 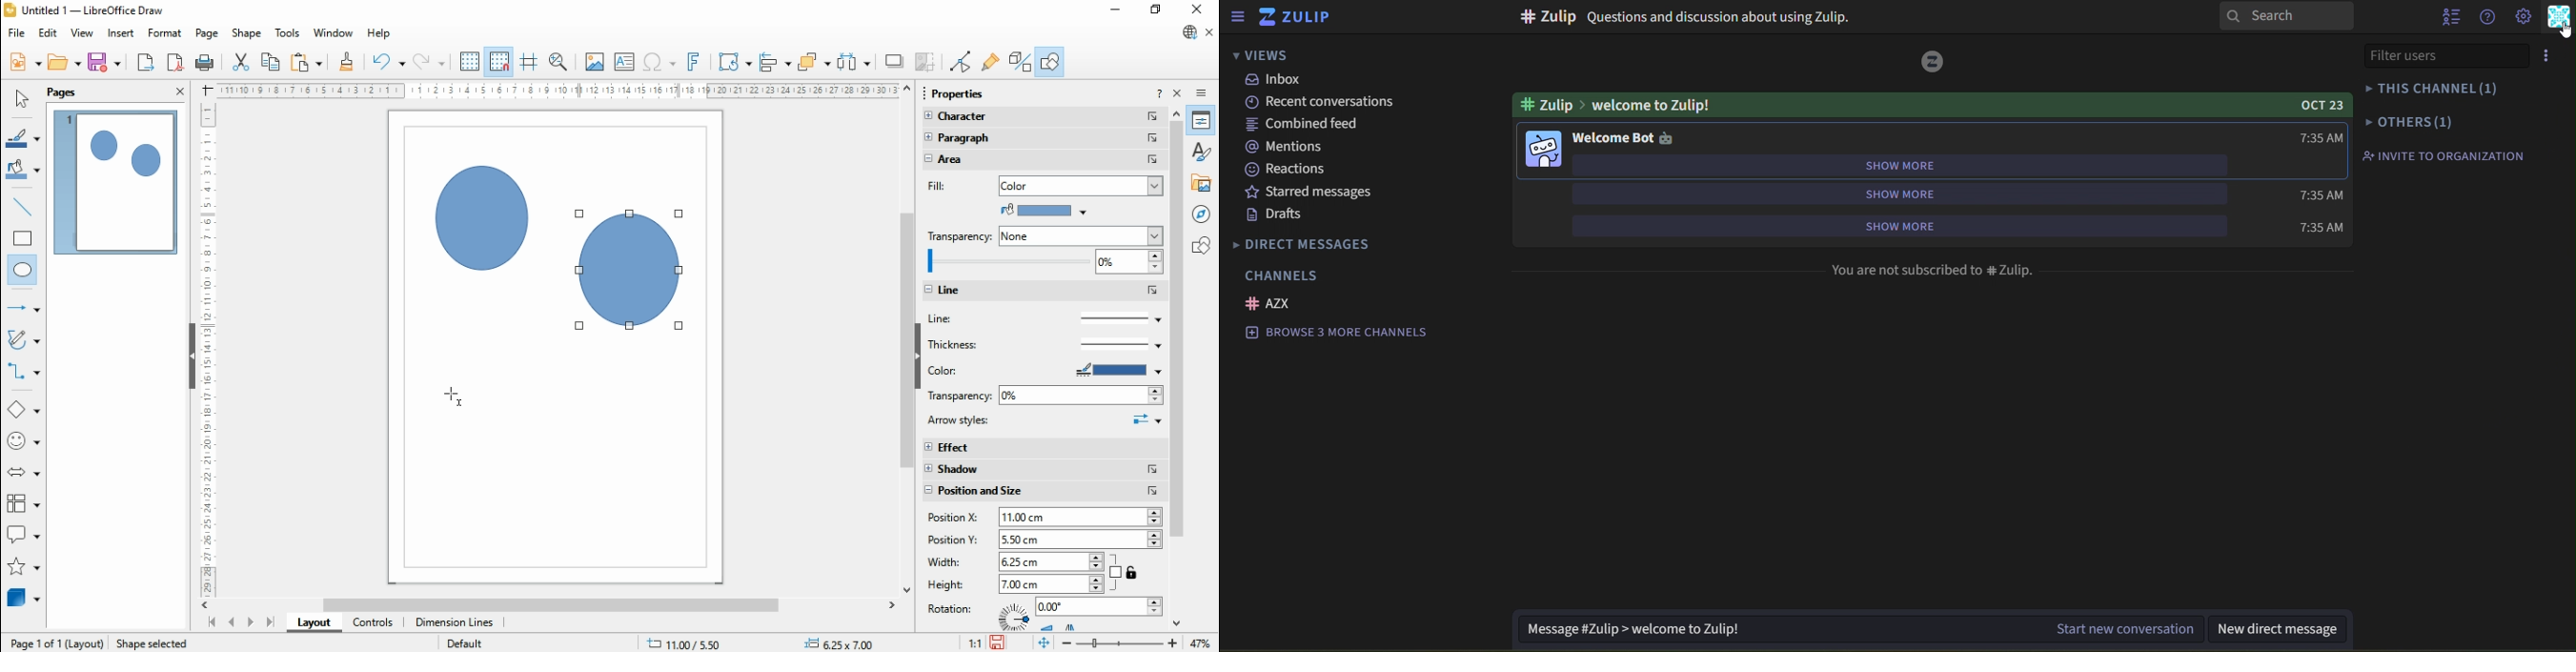 What do you see at coordinates (120, 34) in the screenshot?
I see `insert` at bounding box center [120, 34].